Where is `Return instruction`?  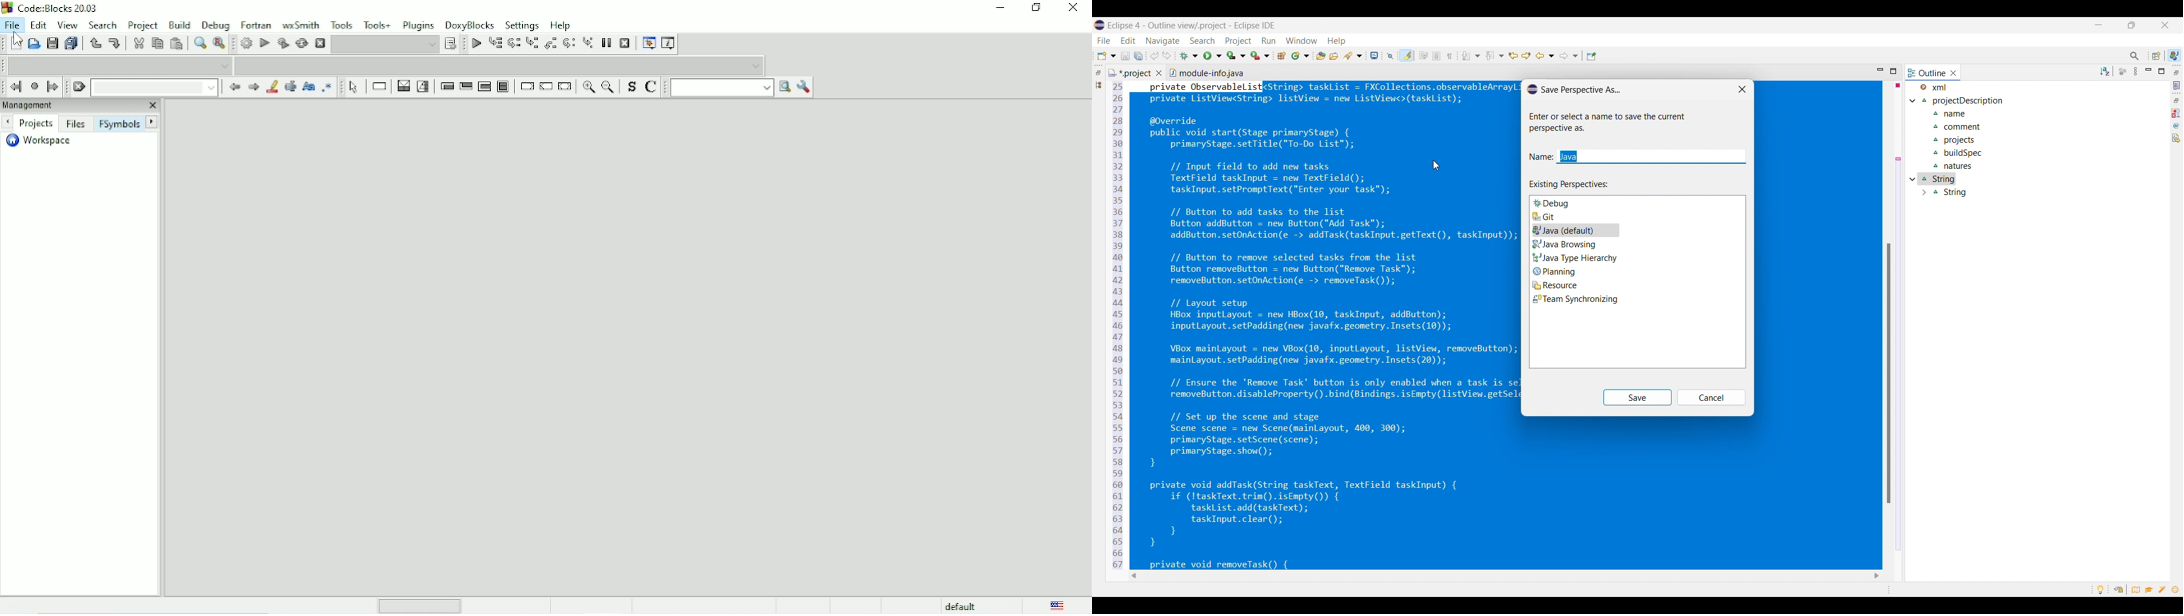 Return instruction is located at coordinates (565, 87).